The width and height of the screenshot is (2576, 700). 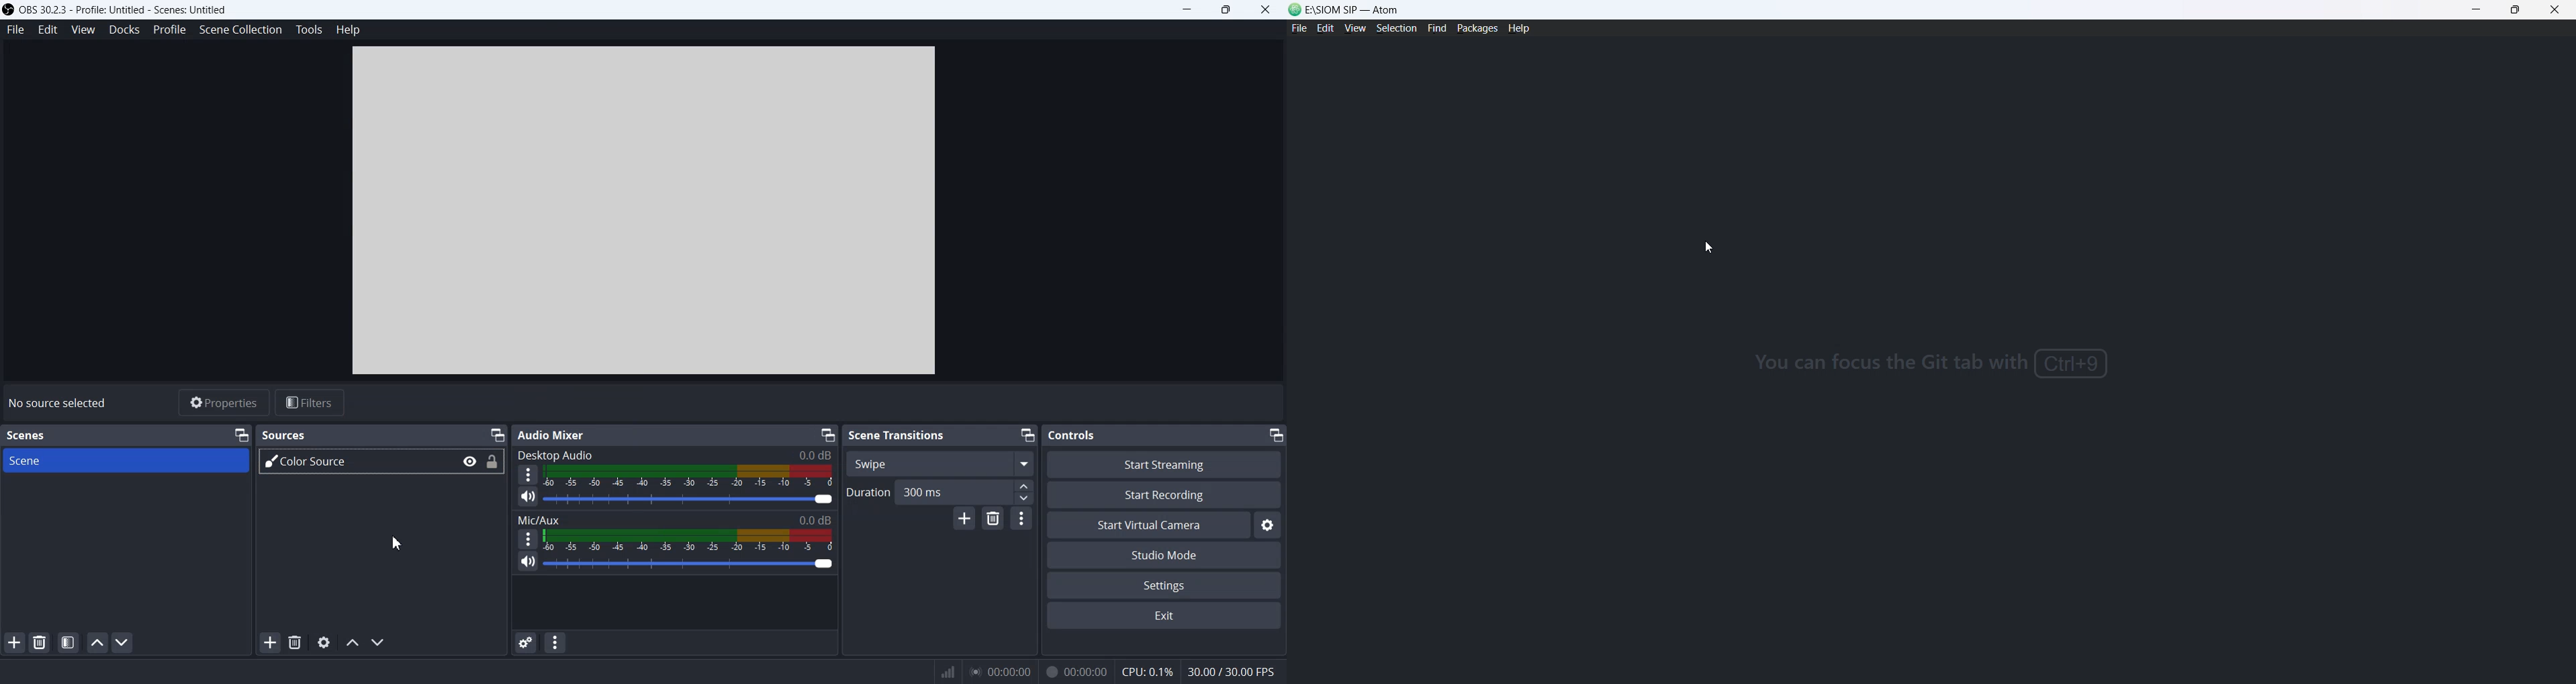 What do you see at coordinates (1188, 10) in the screenshot?
I see `Minimize` at bounding box center [1188, 10].